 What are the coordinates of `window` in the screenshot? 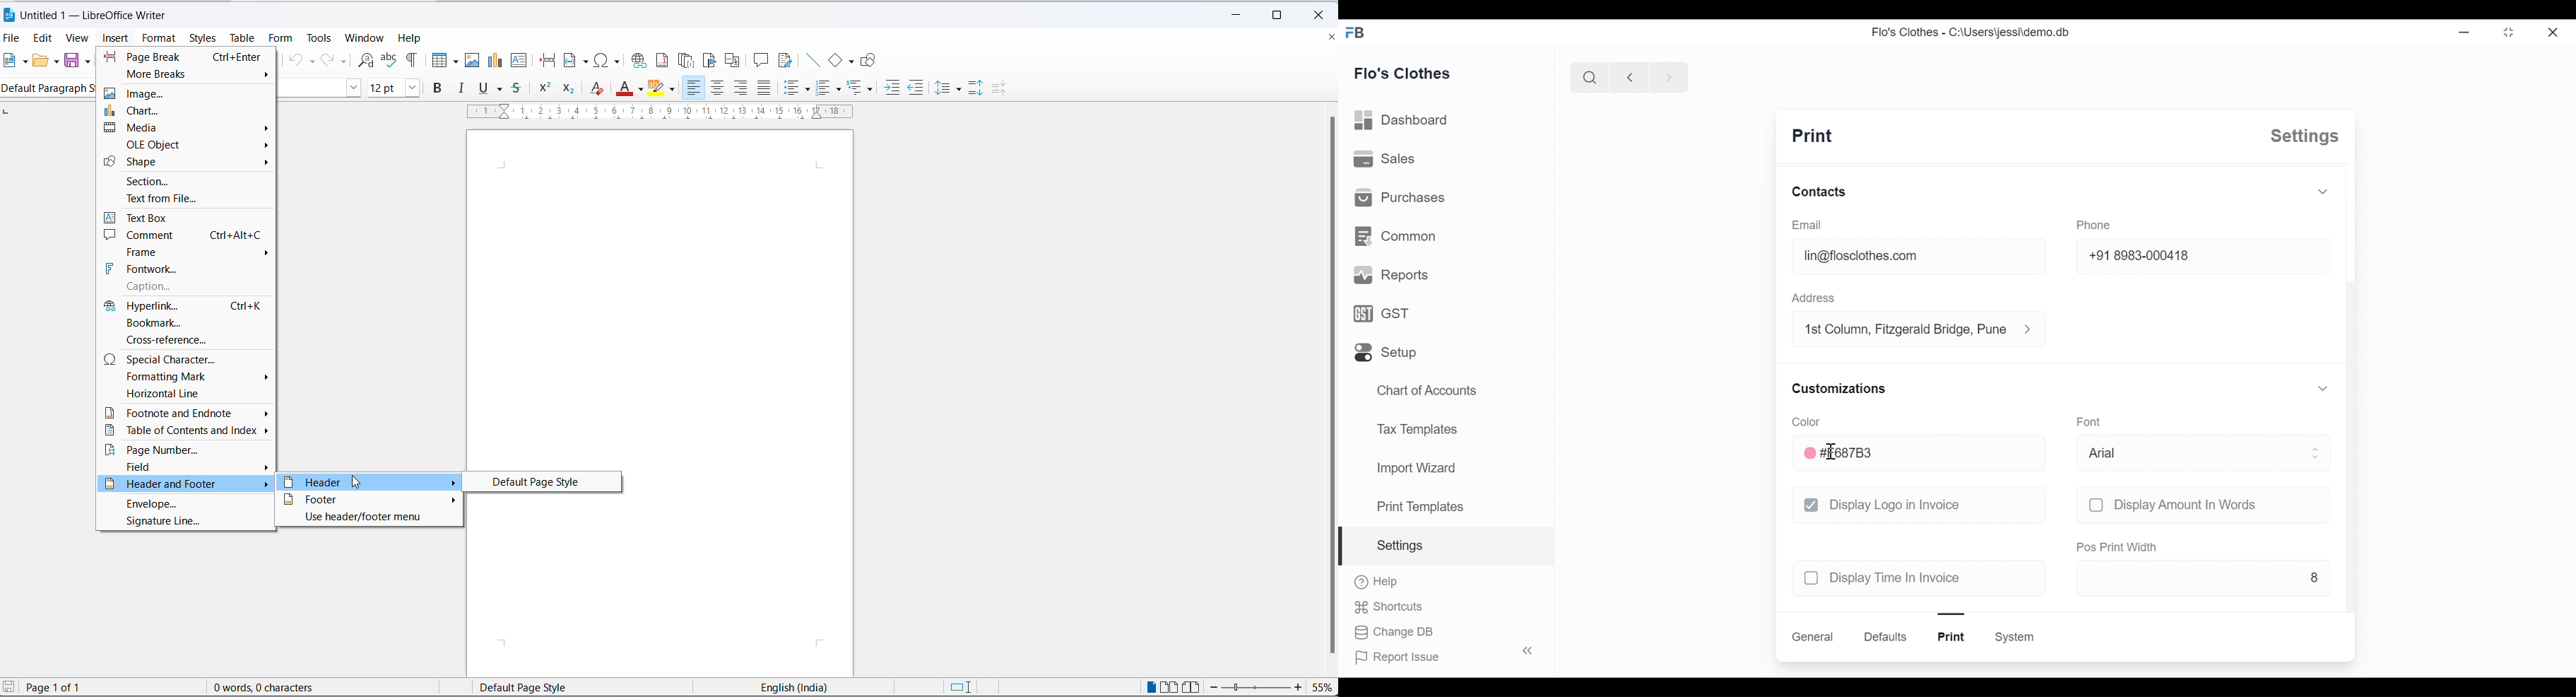 It's located at (367, 38).